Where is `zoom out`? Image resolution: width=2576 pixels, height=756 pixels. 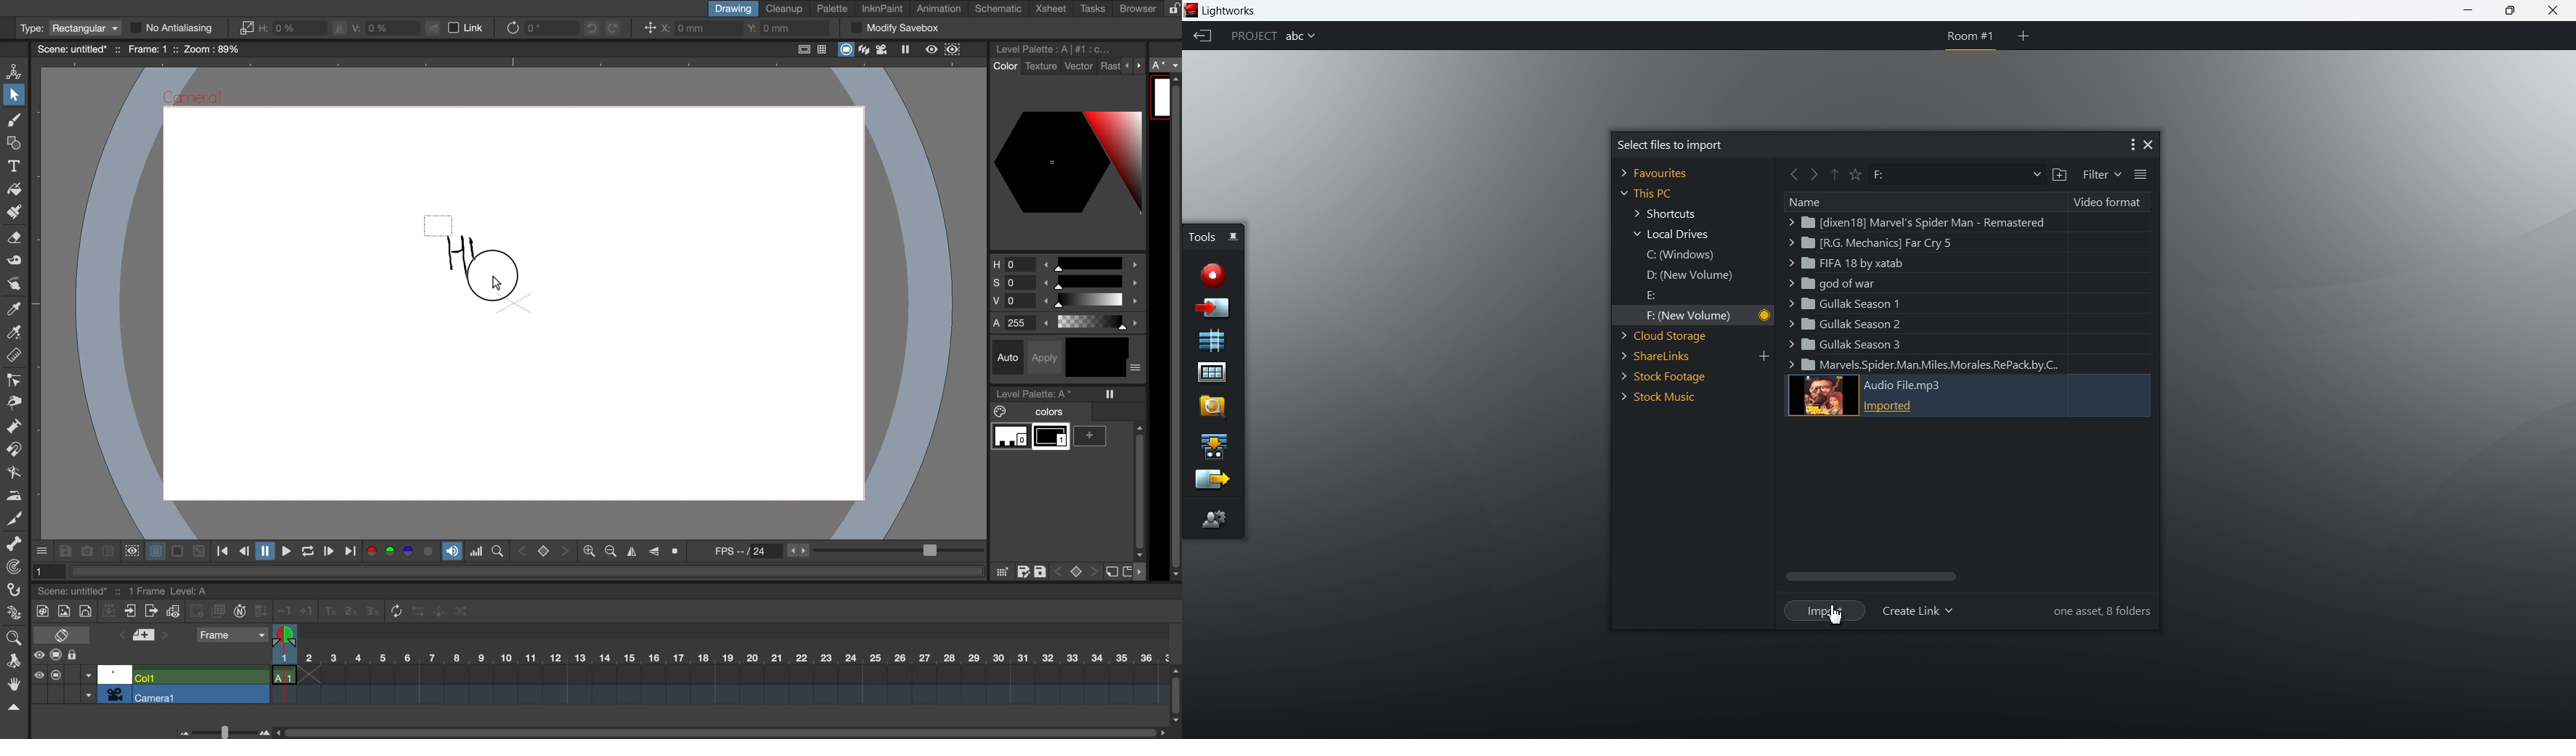 zoom out is located at coordinates (588, 552).